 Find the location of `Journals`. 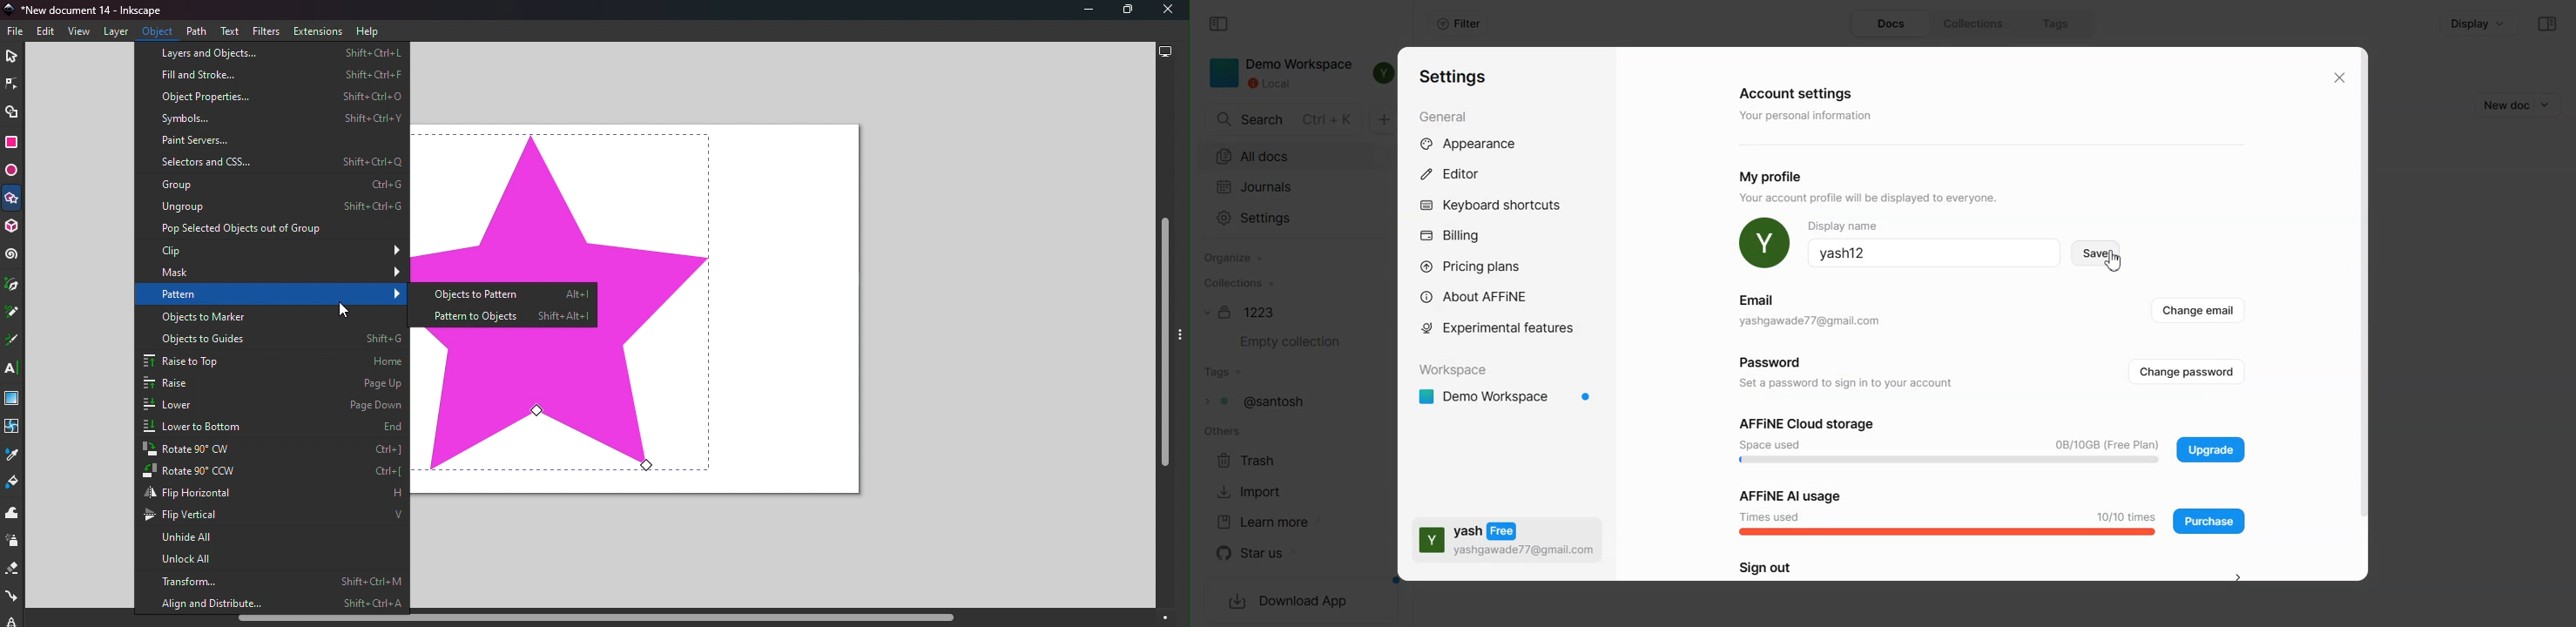

Journals is located at coordinates (1287, 186).